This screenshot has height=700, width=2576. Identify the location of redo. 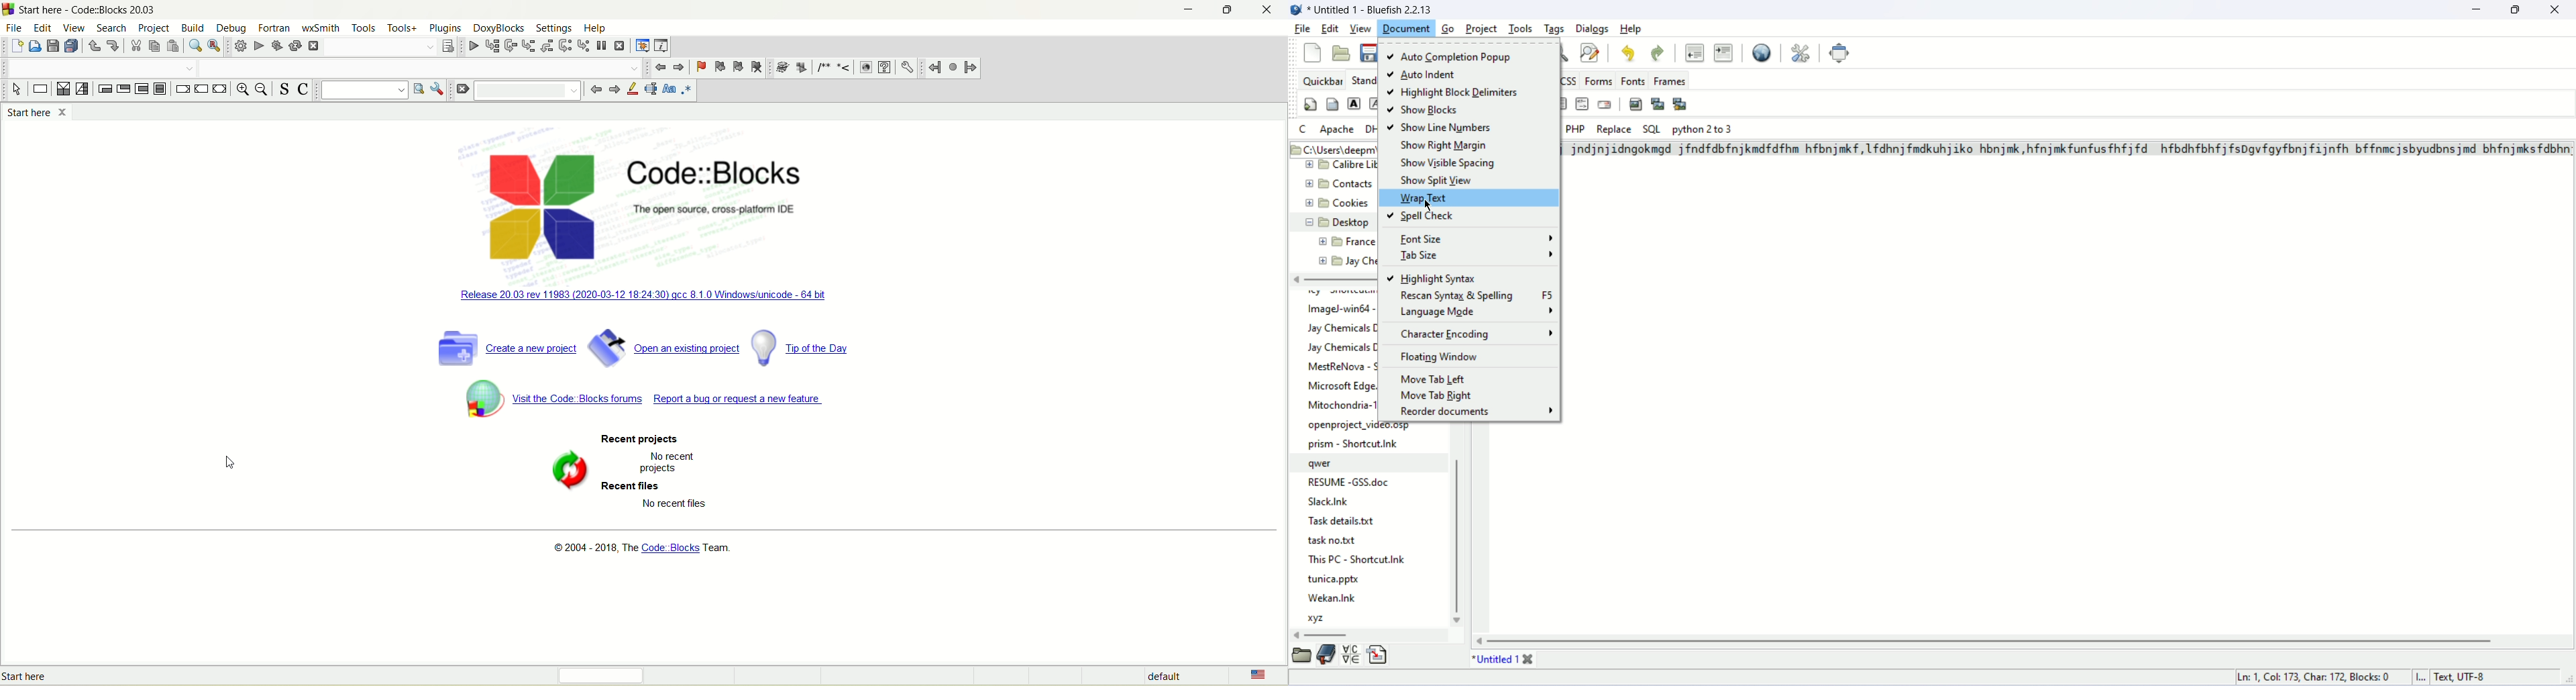
(113, 46).